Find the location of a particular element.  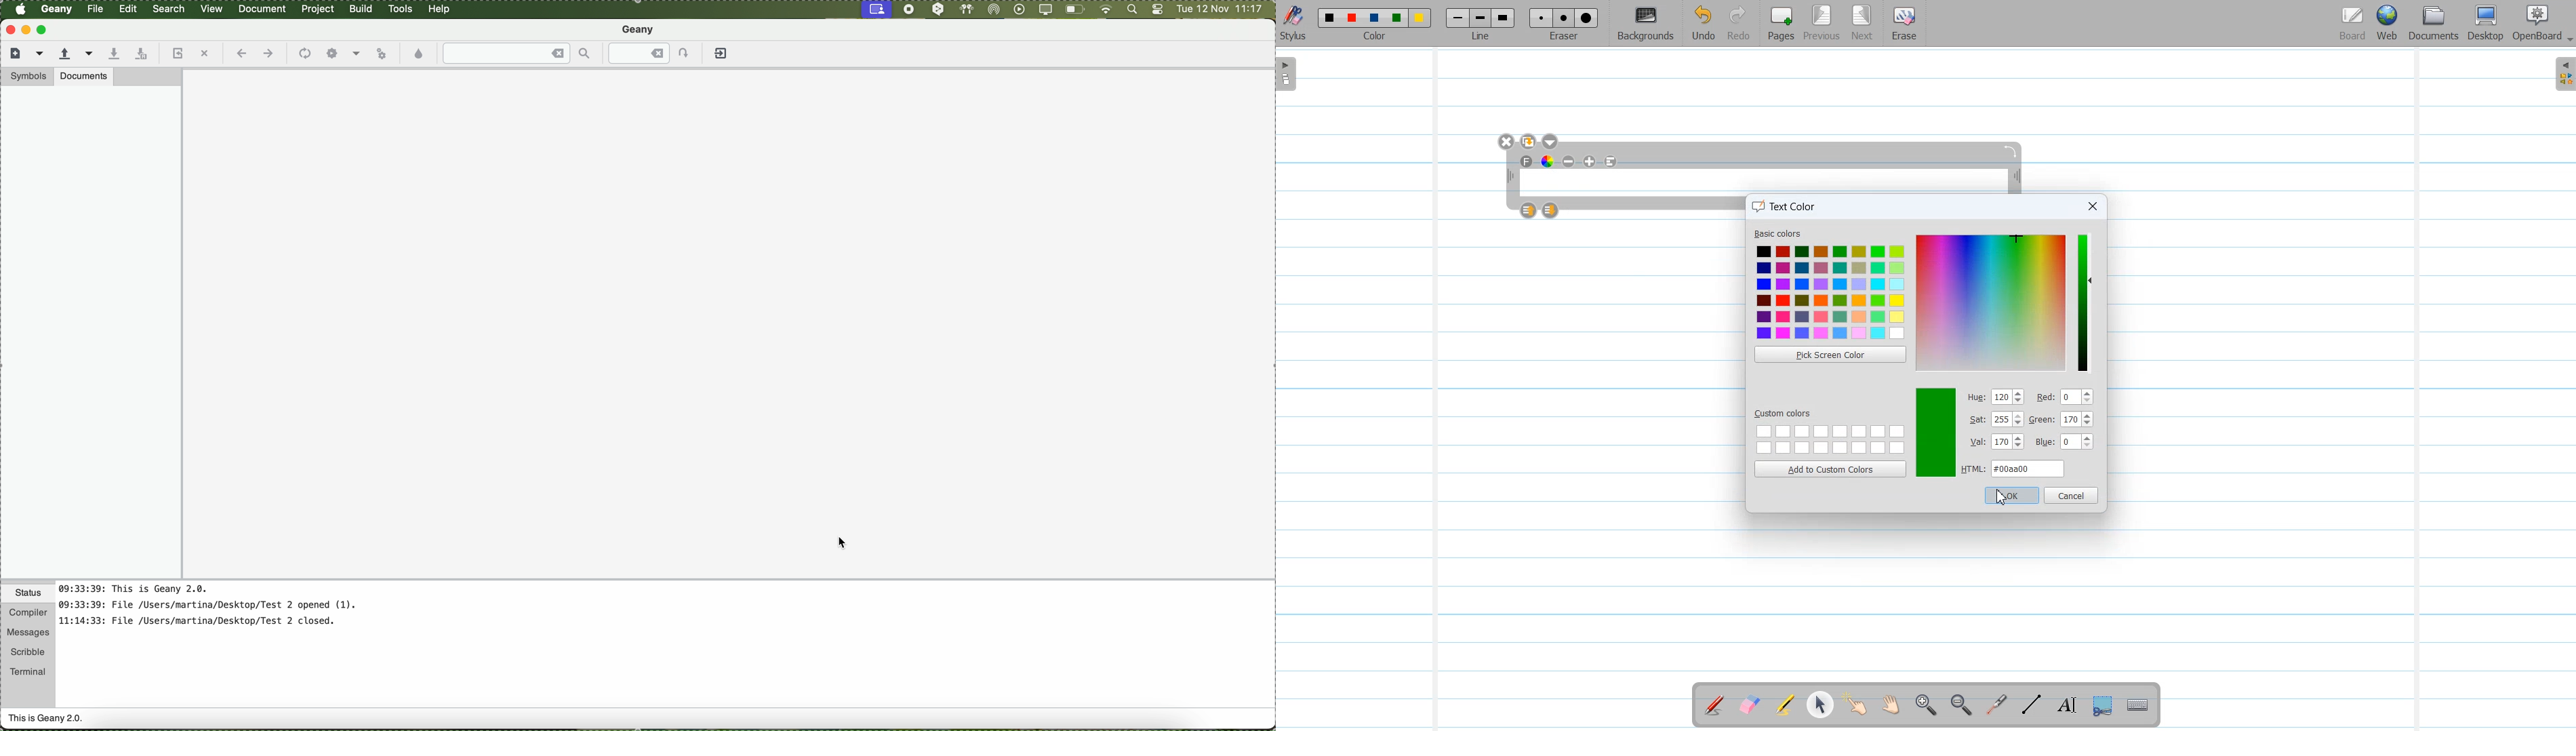

Document is located at coordinates (2435, 23).